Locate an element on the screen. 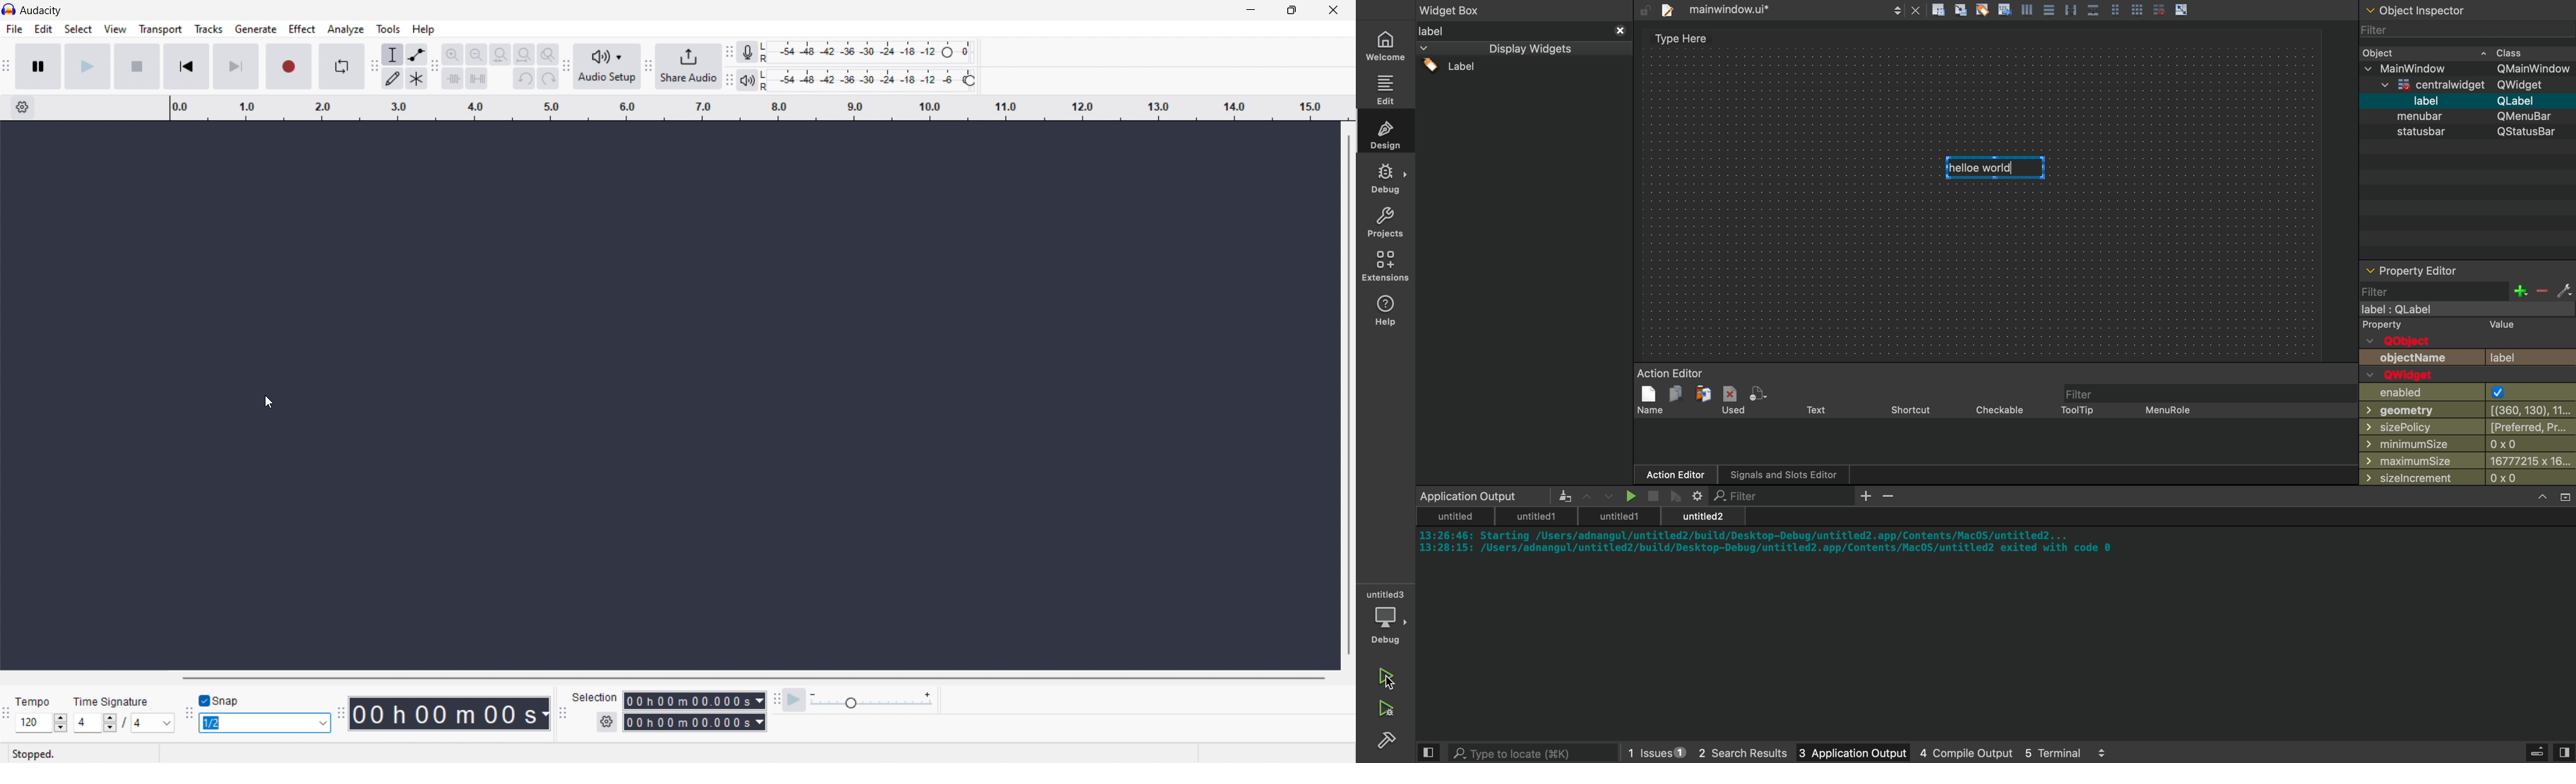 The image size is (2576, 784). audacity edit toolbar is located at coordinates (436, 67).